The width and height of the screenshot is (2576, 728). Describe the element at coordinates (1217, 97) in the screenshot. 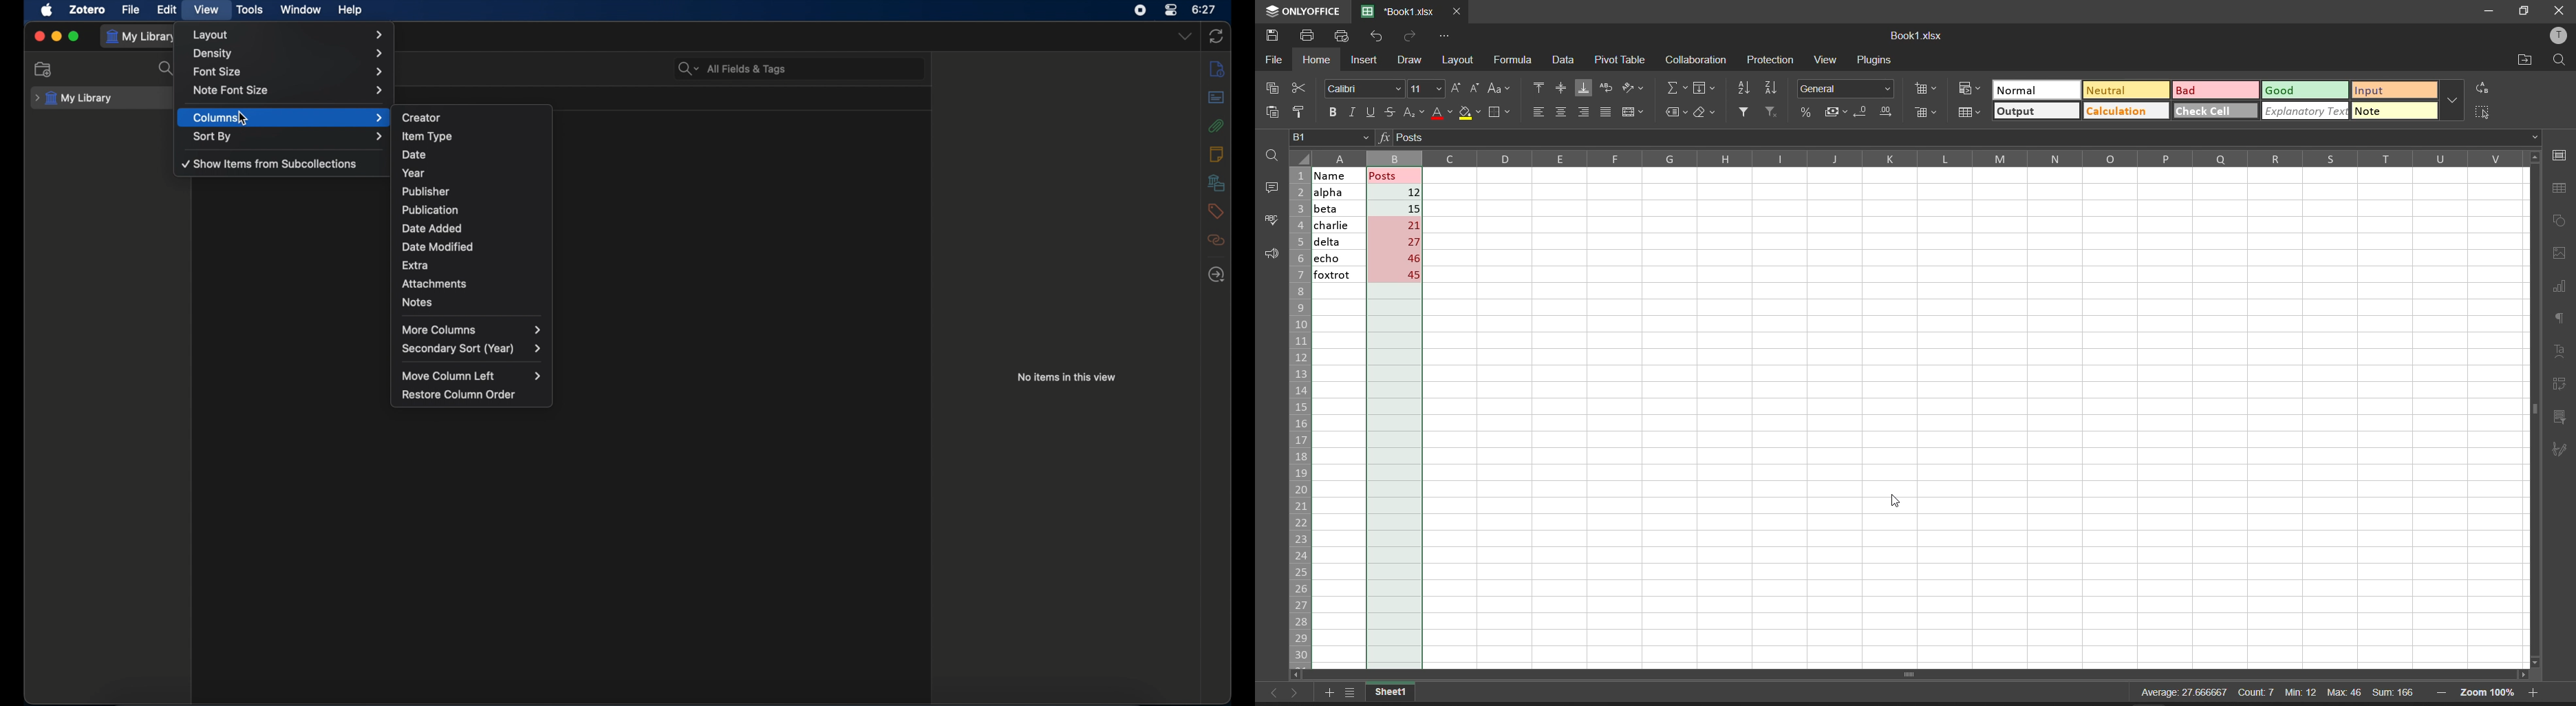

I see `abstract` at that location.